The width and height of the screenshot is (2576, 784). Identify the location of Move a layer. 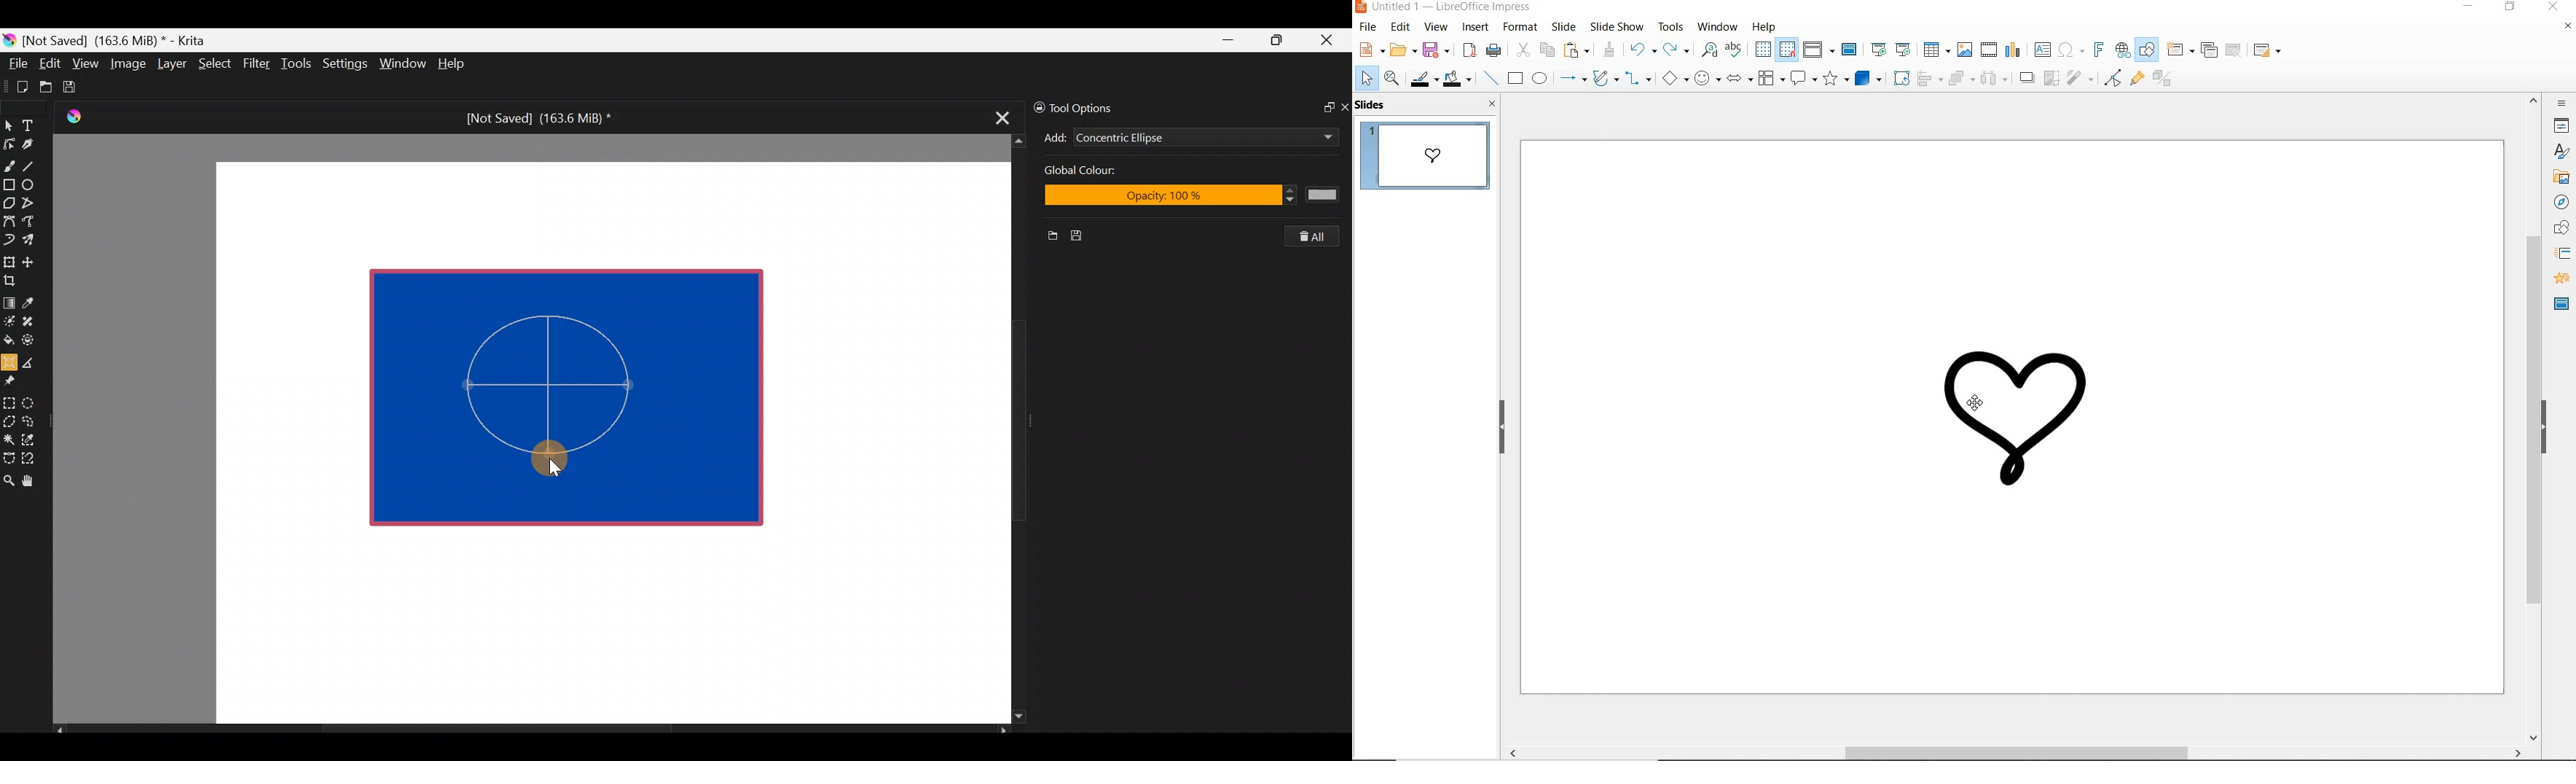
(32, 260).